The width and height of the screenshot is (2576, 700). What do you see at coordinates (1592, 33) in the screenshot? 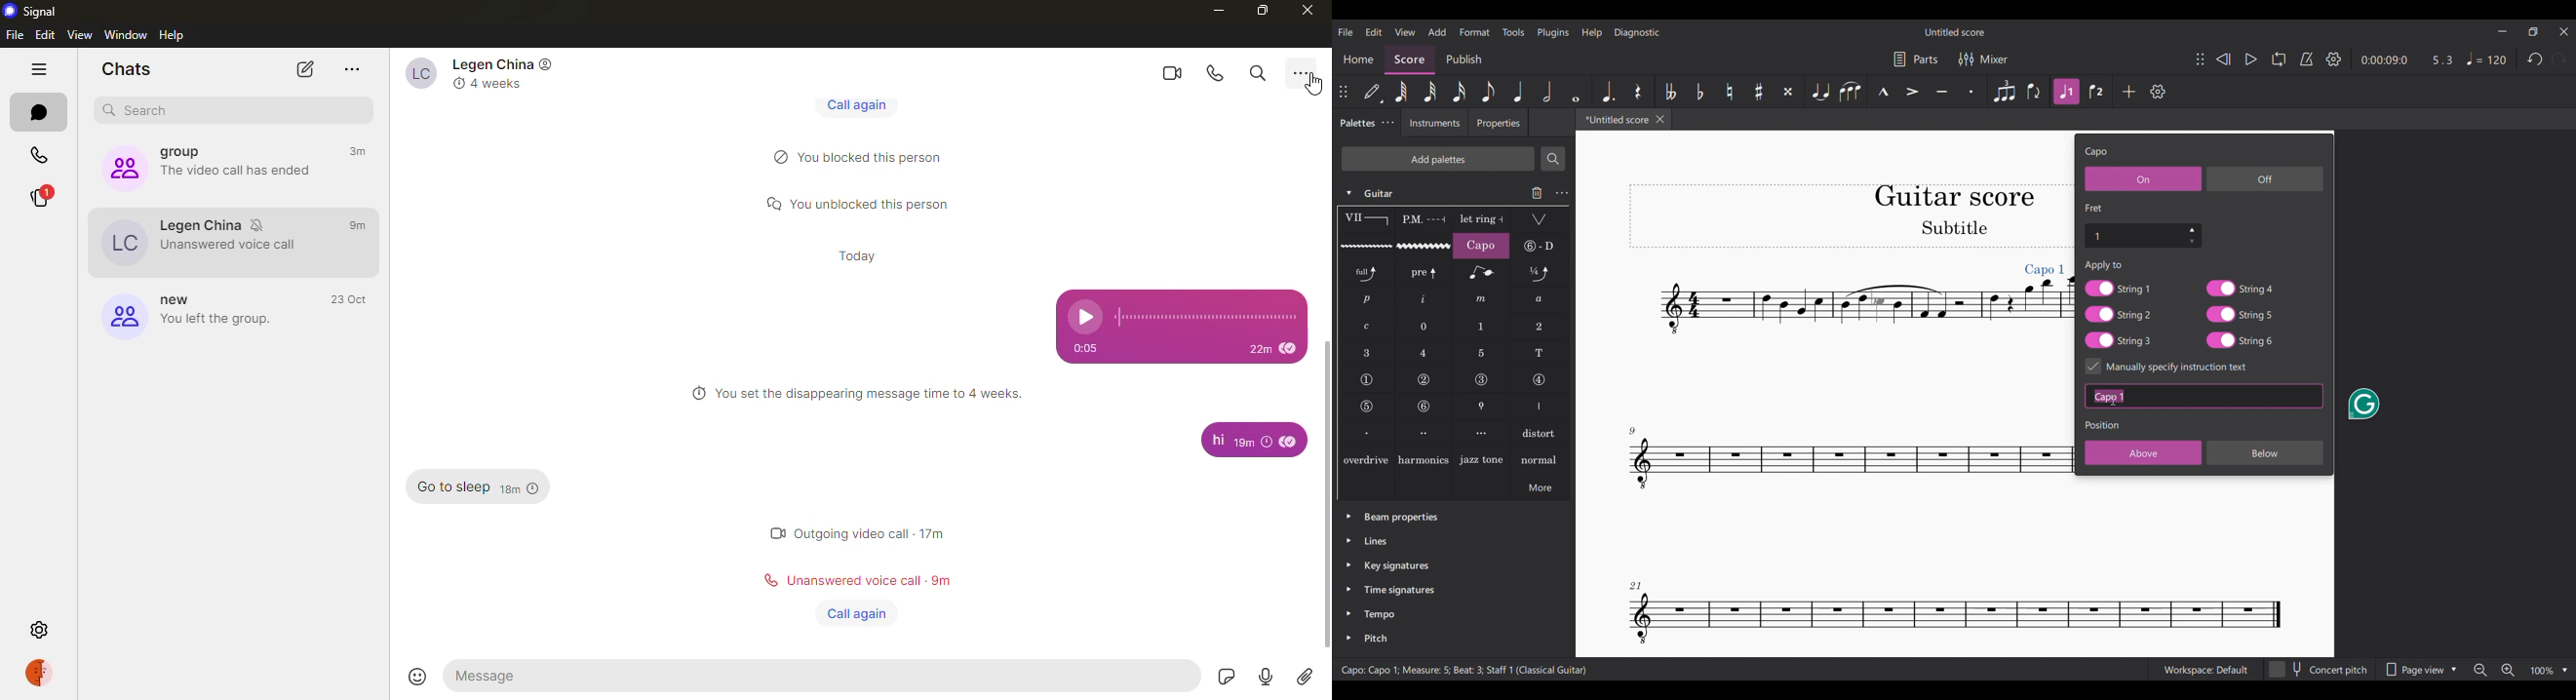
I see `Help menu` at bounding box center [1592, 33].